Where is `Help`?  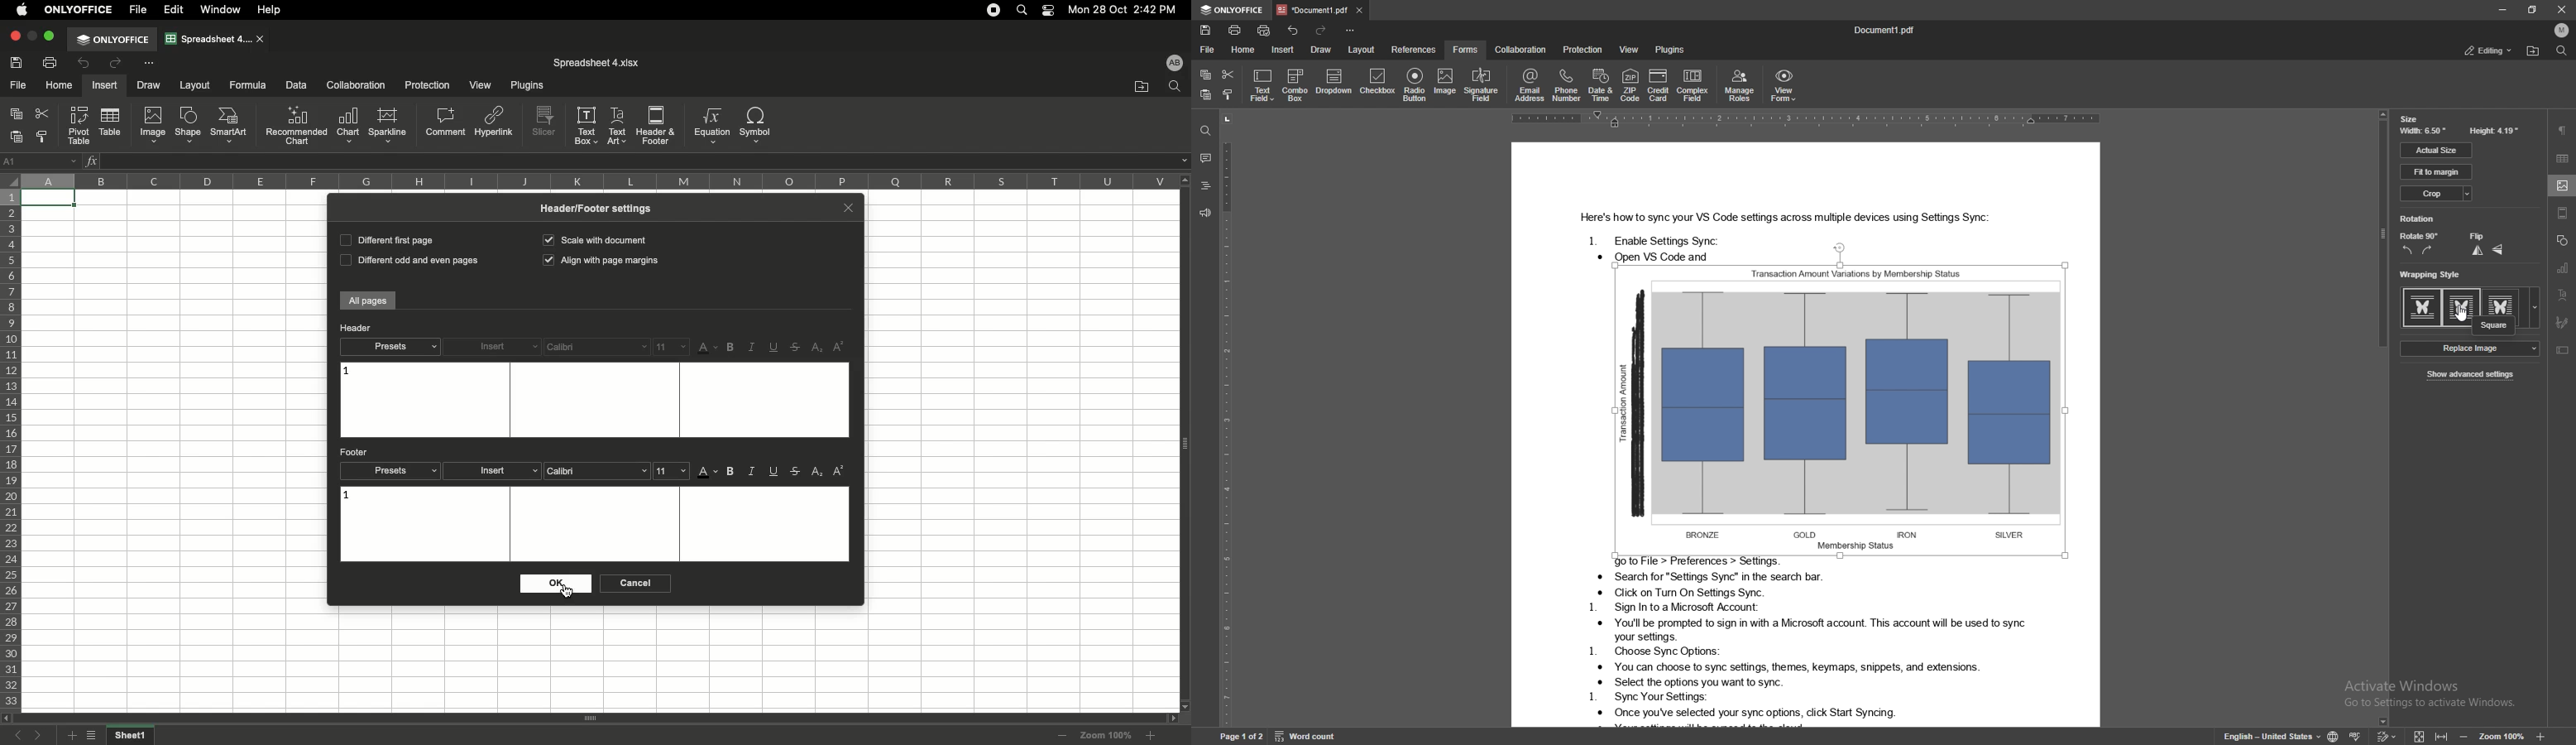 Help is located at coordinates (272, 10).